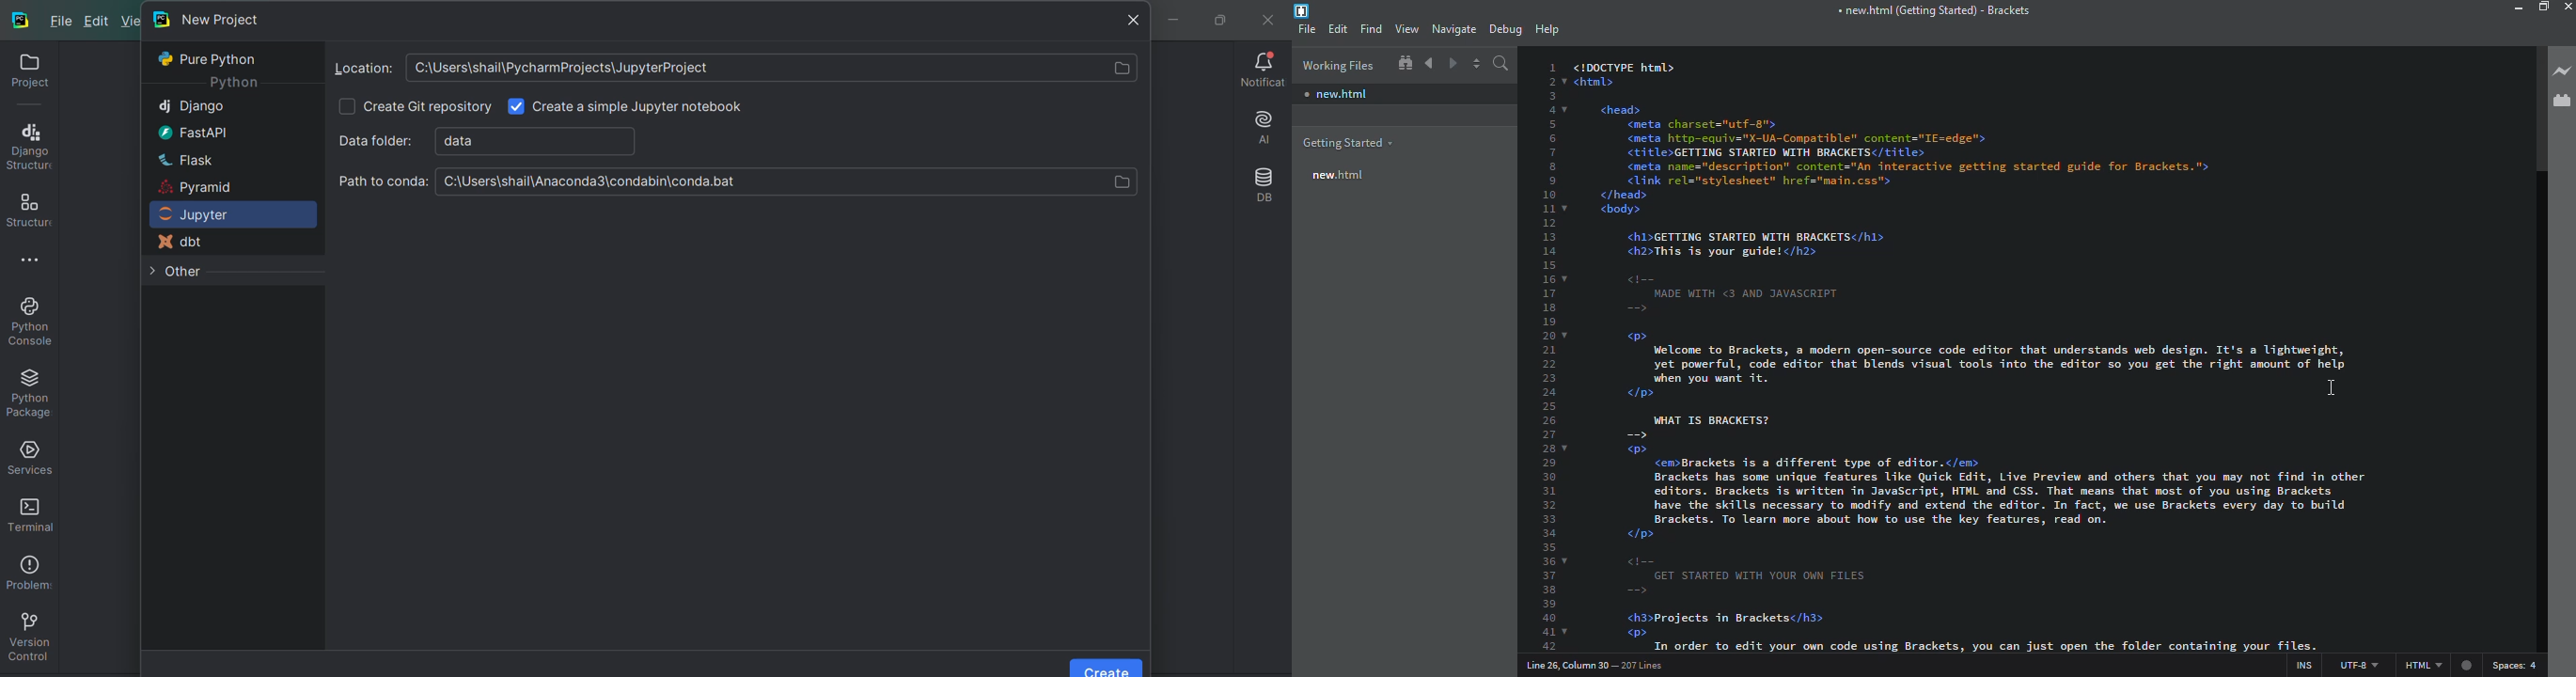 The height and width of the screenshot is (700, 2576). Describe the element at coordinates (97, 22) in the screenshot. I see `Edit` at that location.